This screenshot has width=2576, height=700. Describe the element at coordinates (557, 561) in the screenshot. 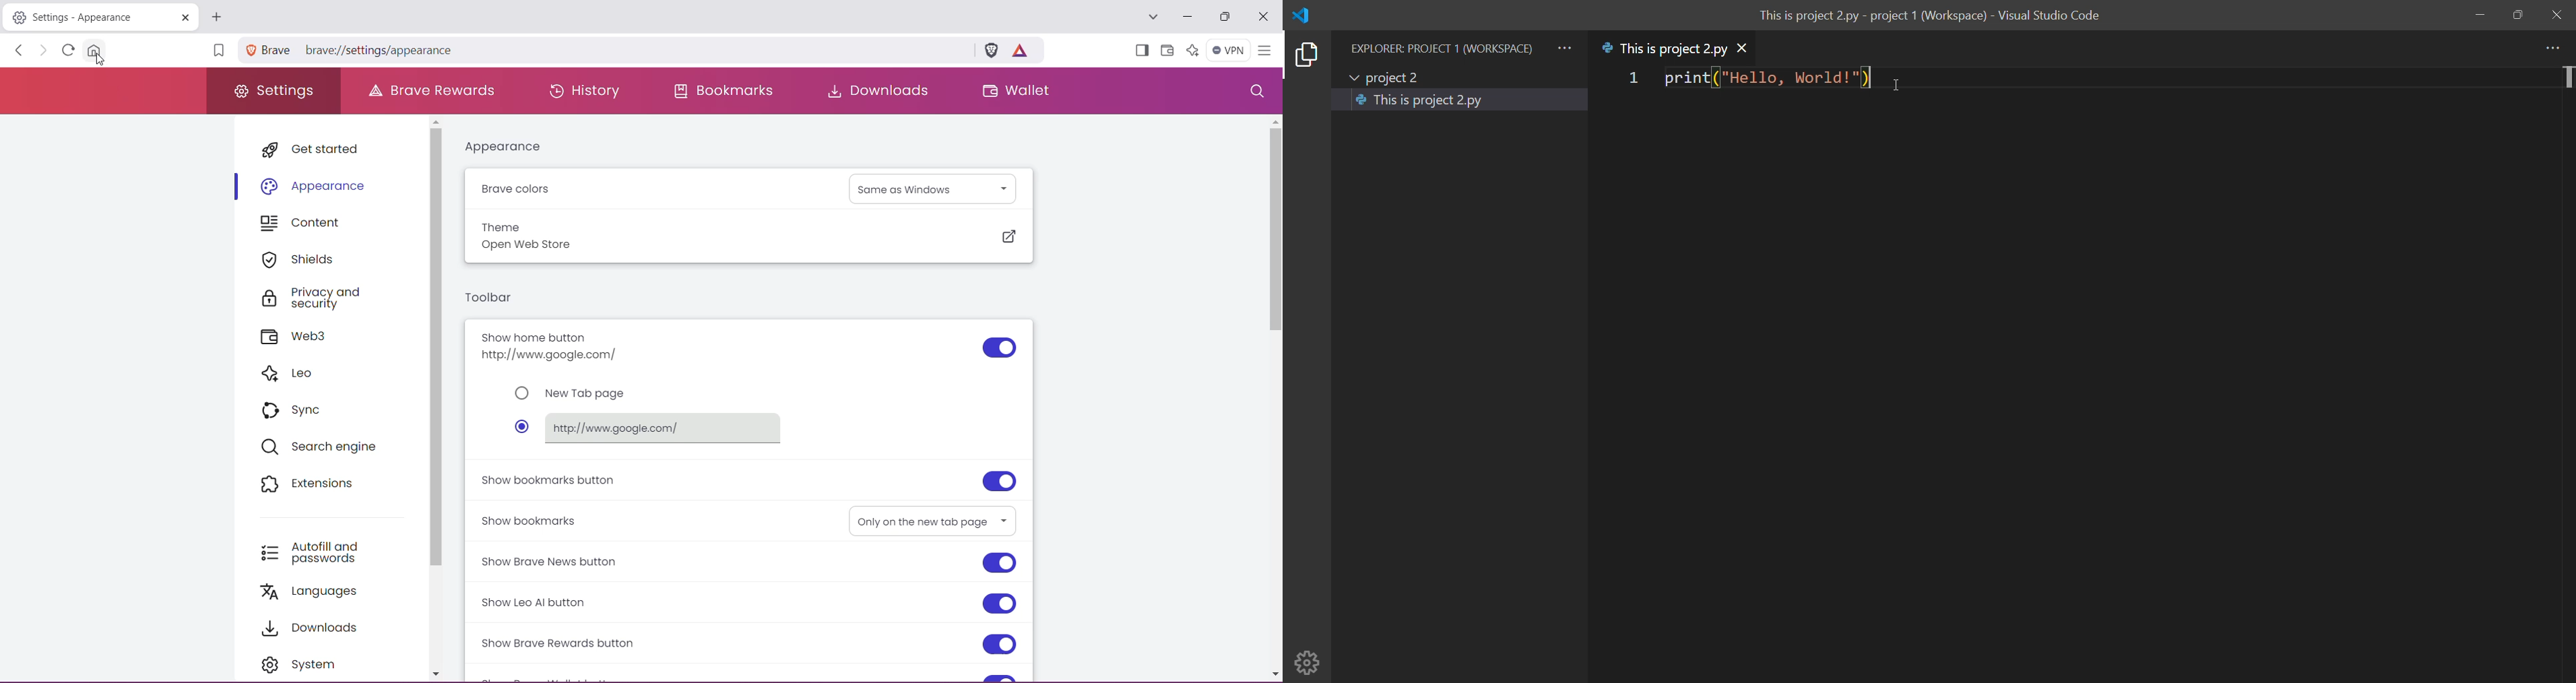

I see `Show Brave News Button` at that location.